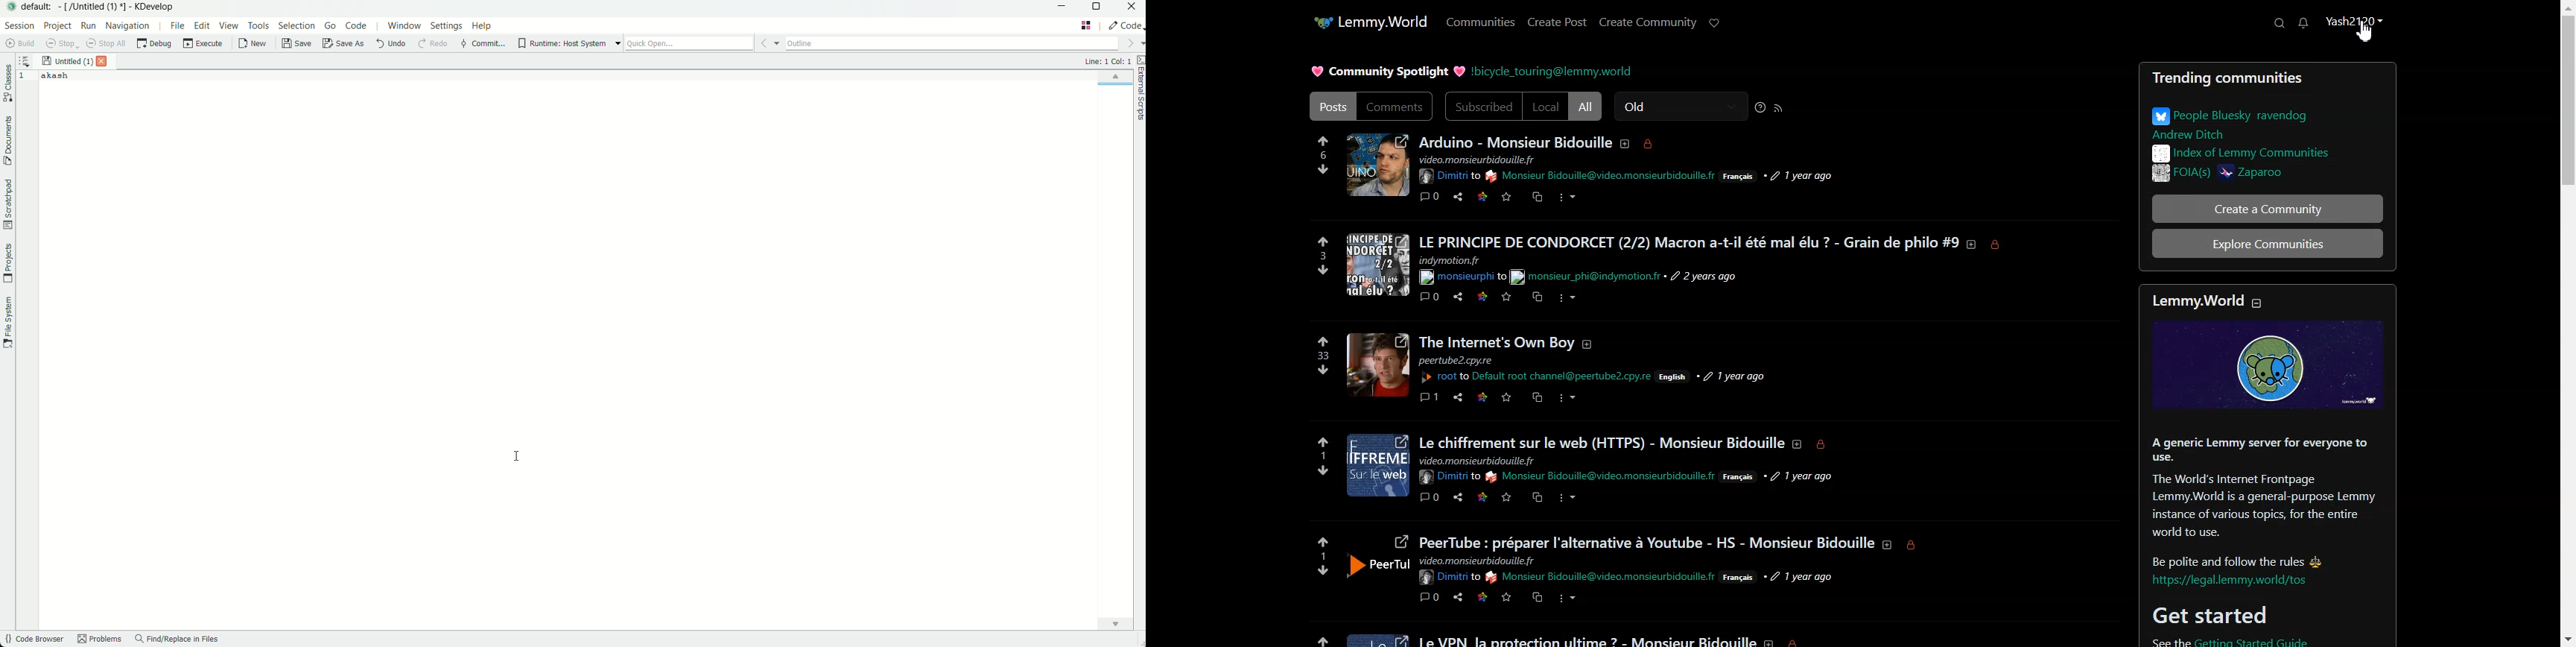 The width and height of the screenshot is (2576, 672). What do you see at coordinates (689, 44) in the screenshot?
I see `quick open` at bounding box center [689, 44].